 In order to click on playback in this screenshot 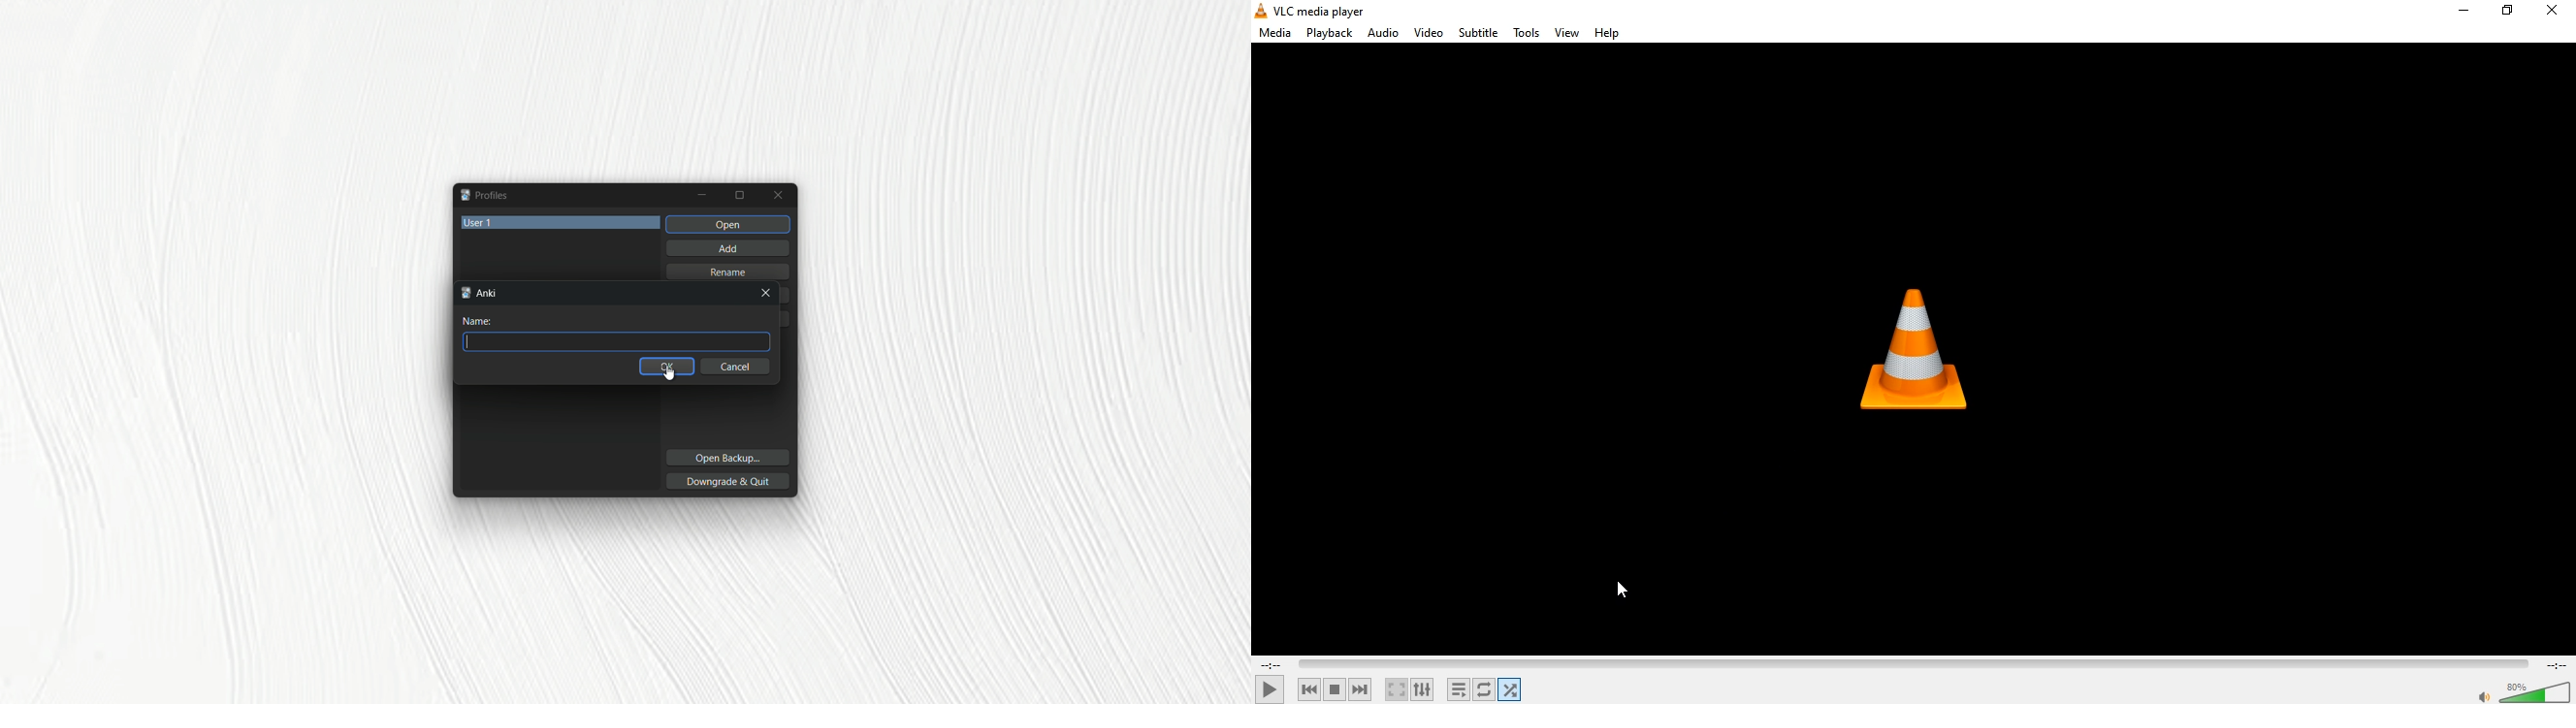, I will do `click(1328, 34)`.